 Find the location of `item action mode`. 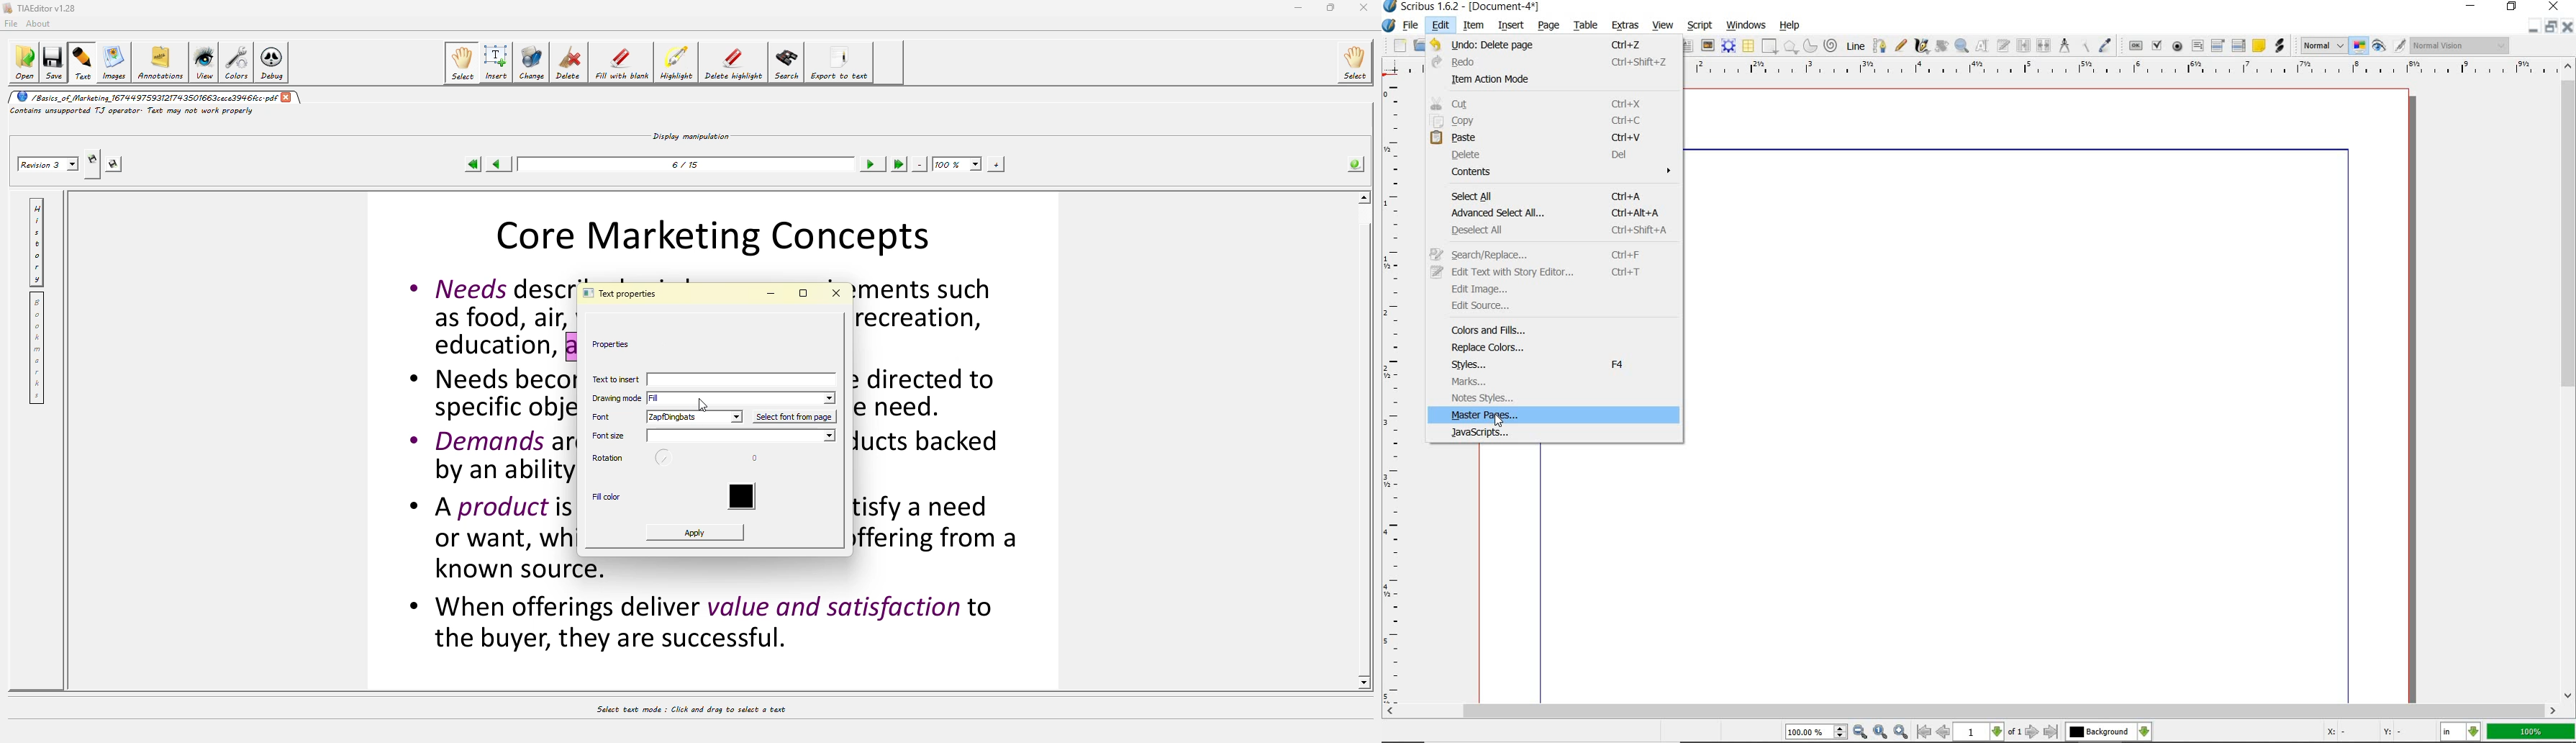

item action mode is located at coordinates (1553, 79).